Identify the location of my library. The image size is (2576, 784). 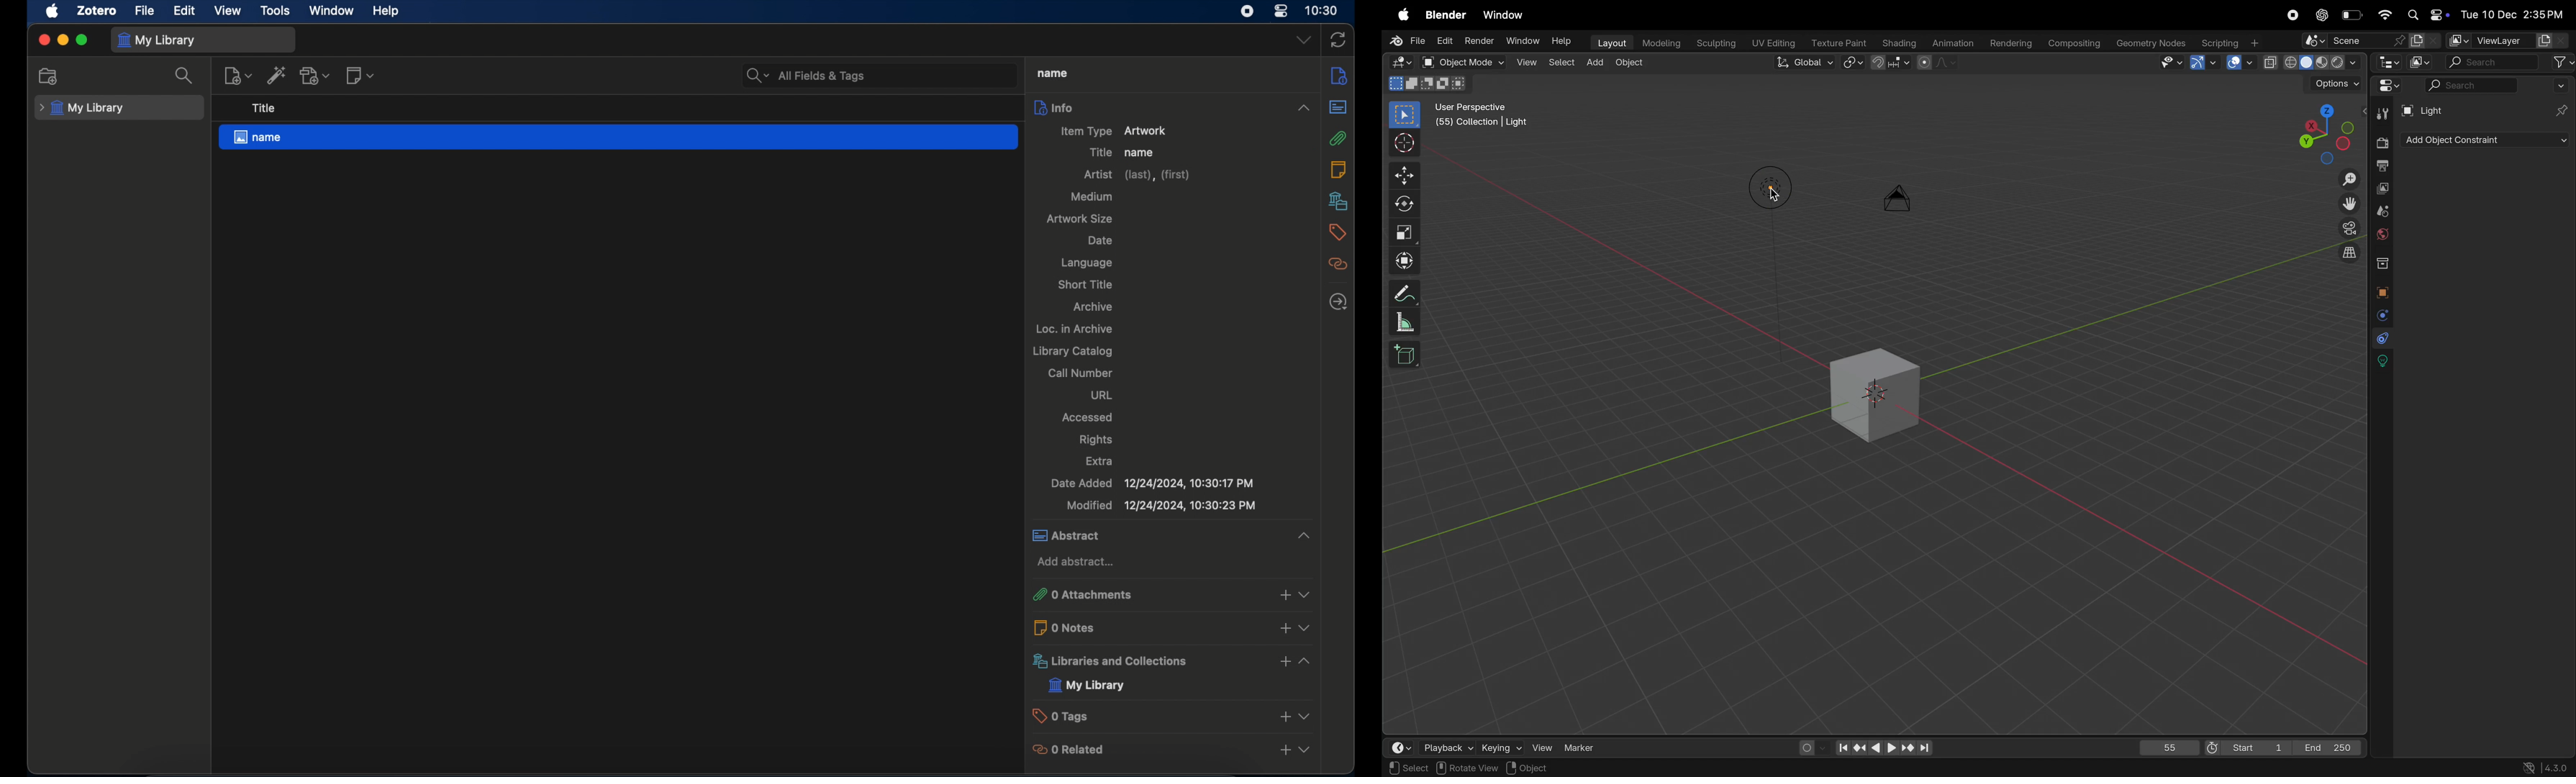
(1088, 685).